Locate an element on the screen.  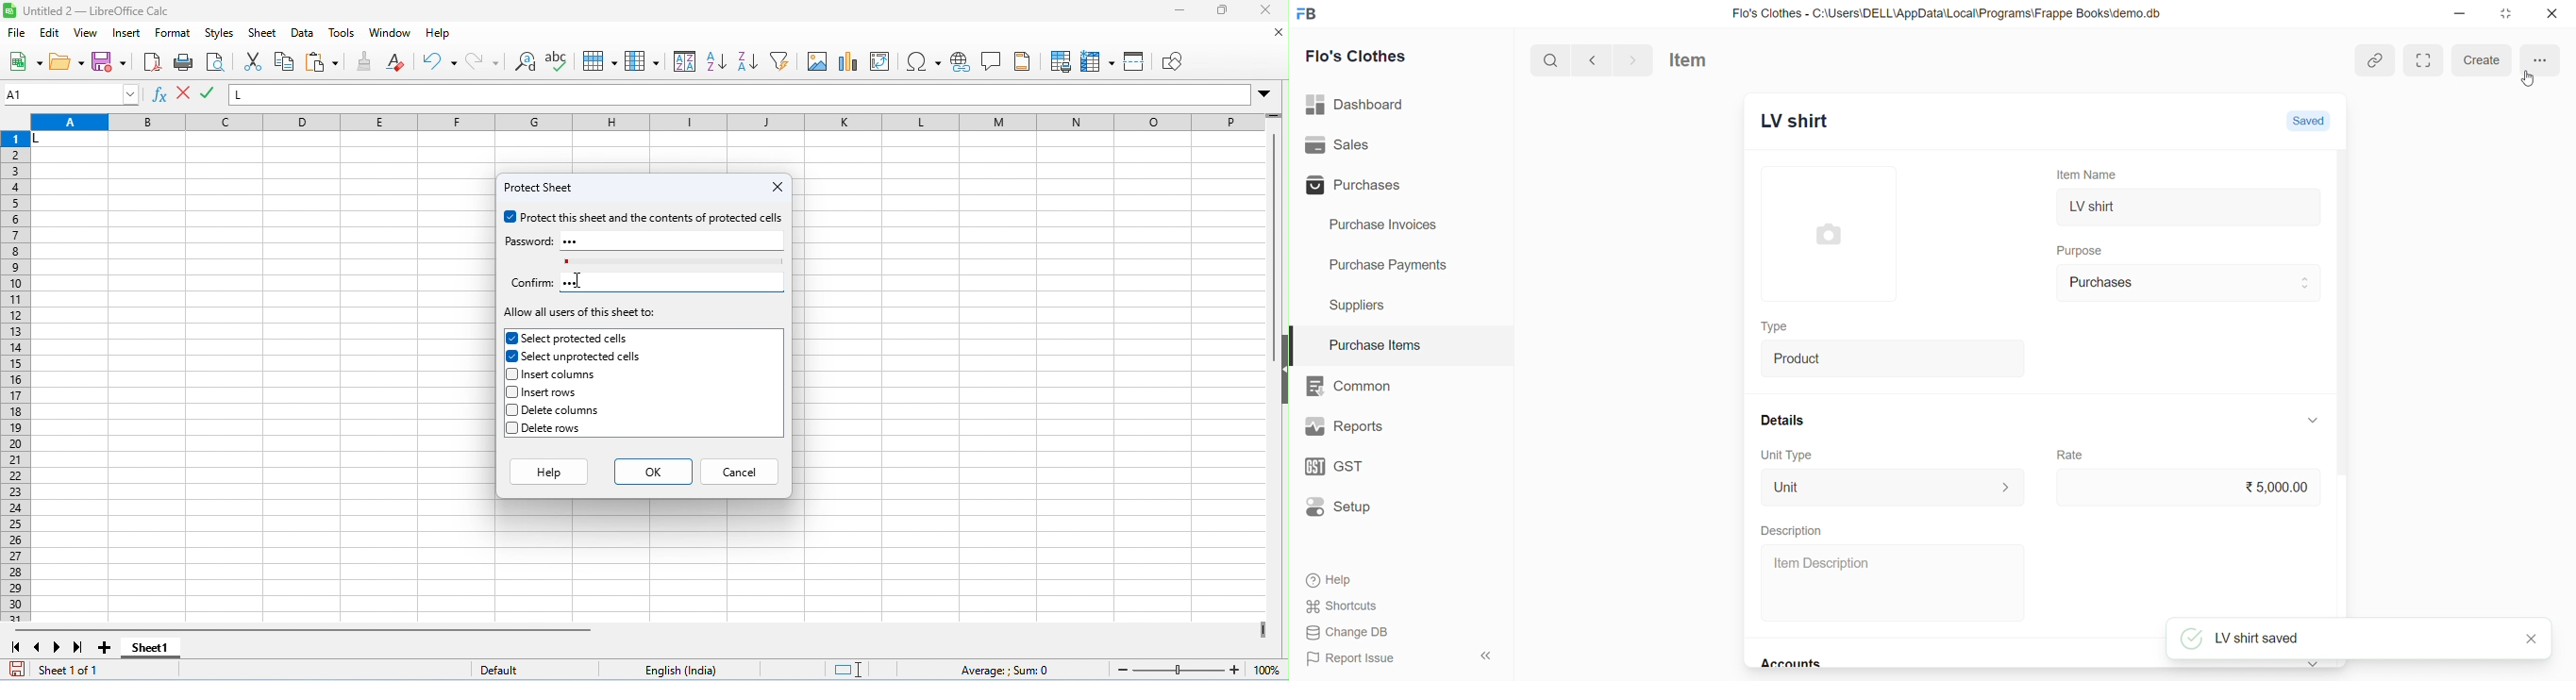
Purchase Invoices is located at coordinates (1392, 225).